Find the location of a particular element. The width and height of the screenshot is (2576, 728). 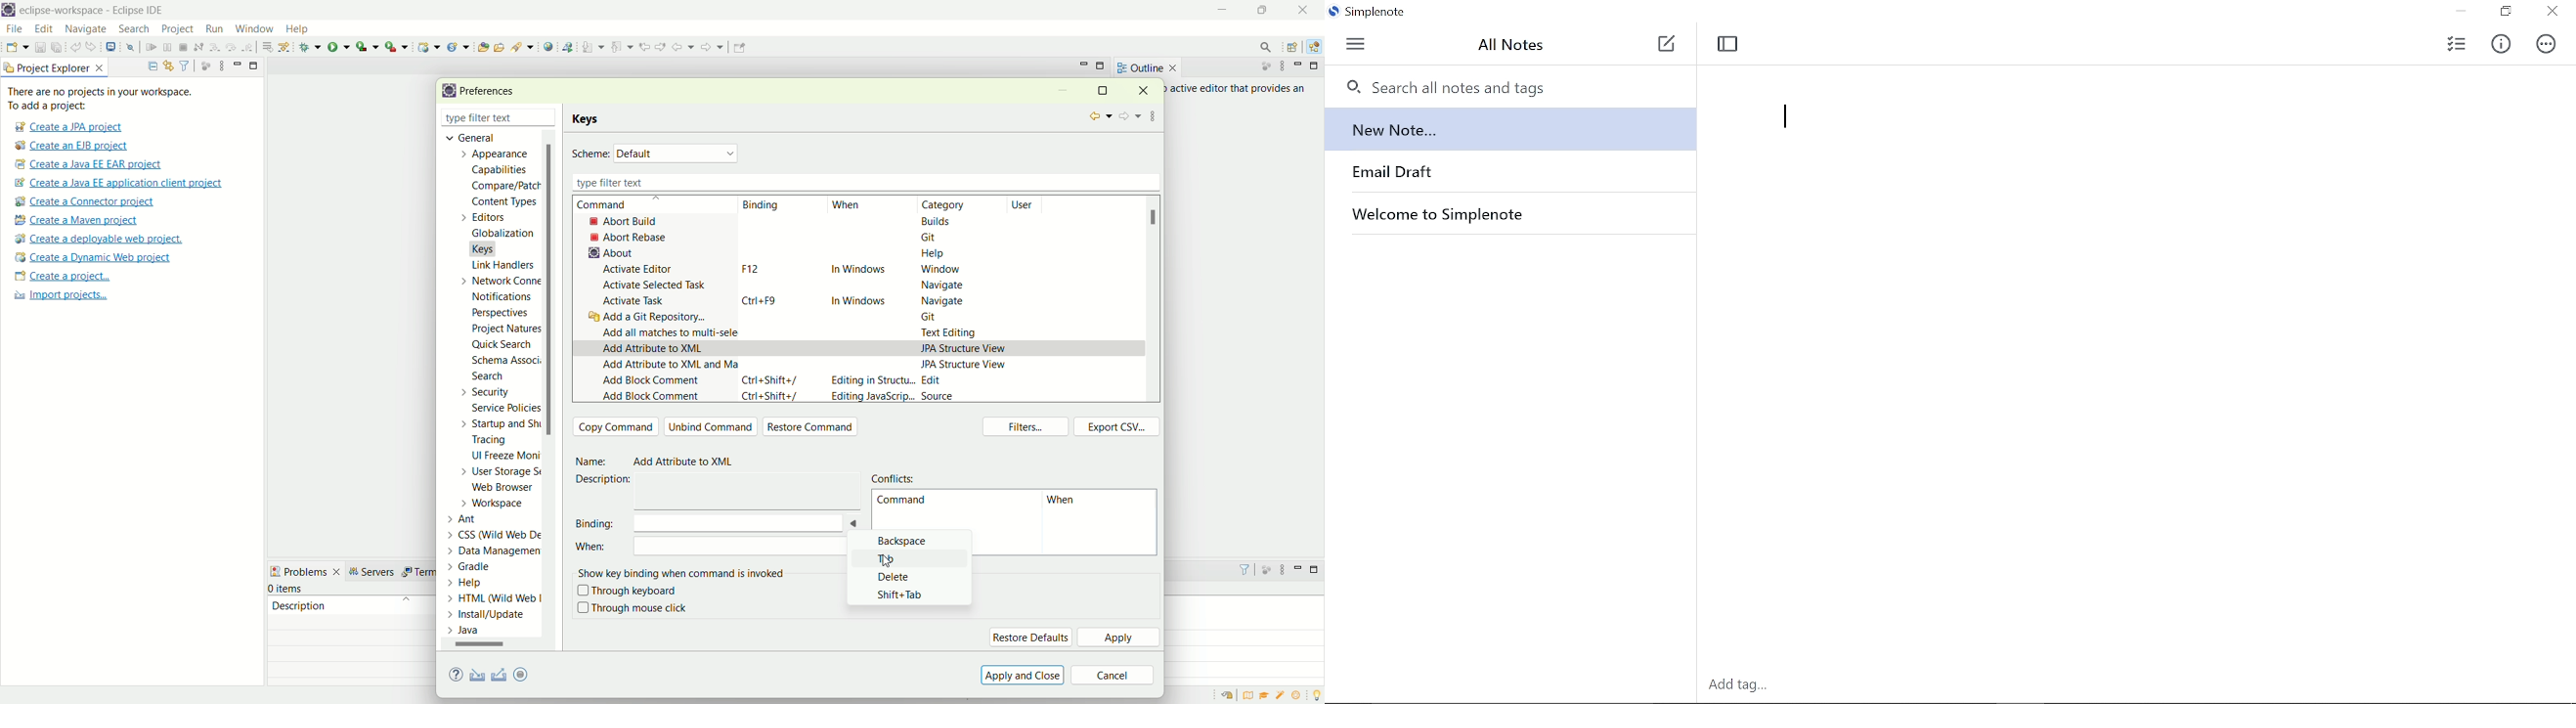

link handlers is located at coordinates (502, 265).